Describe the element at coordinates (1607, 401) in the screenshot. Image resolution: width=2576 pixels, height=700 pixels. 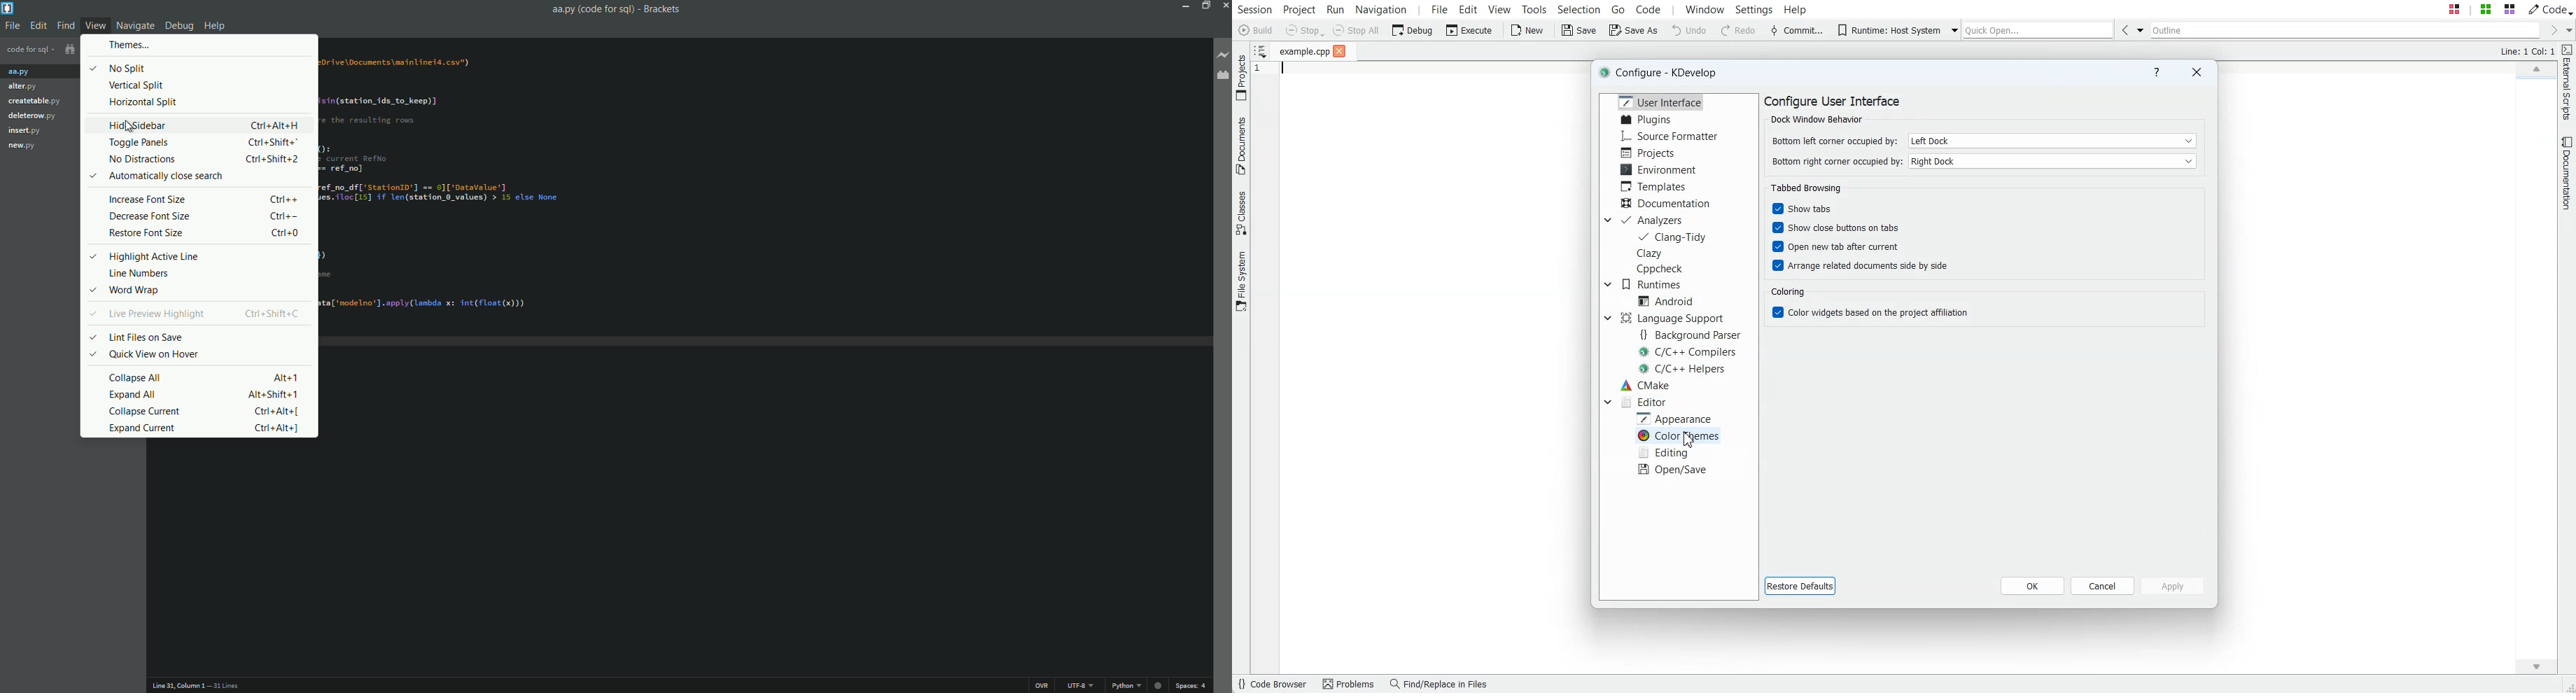
I see `Drop Down box` at that location.